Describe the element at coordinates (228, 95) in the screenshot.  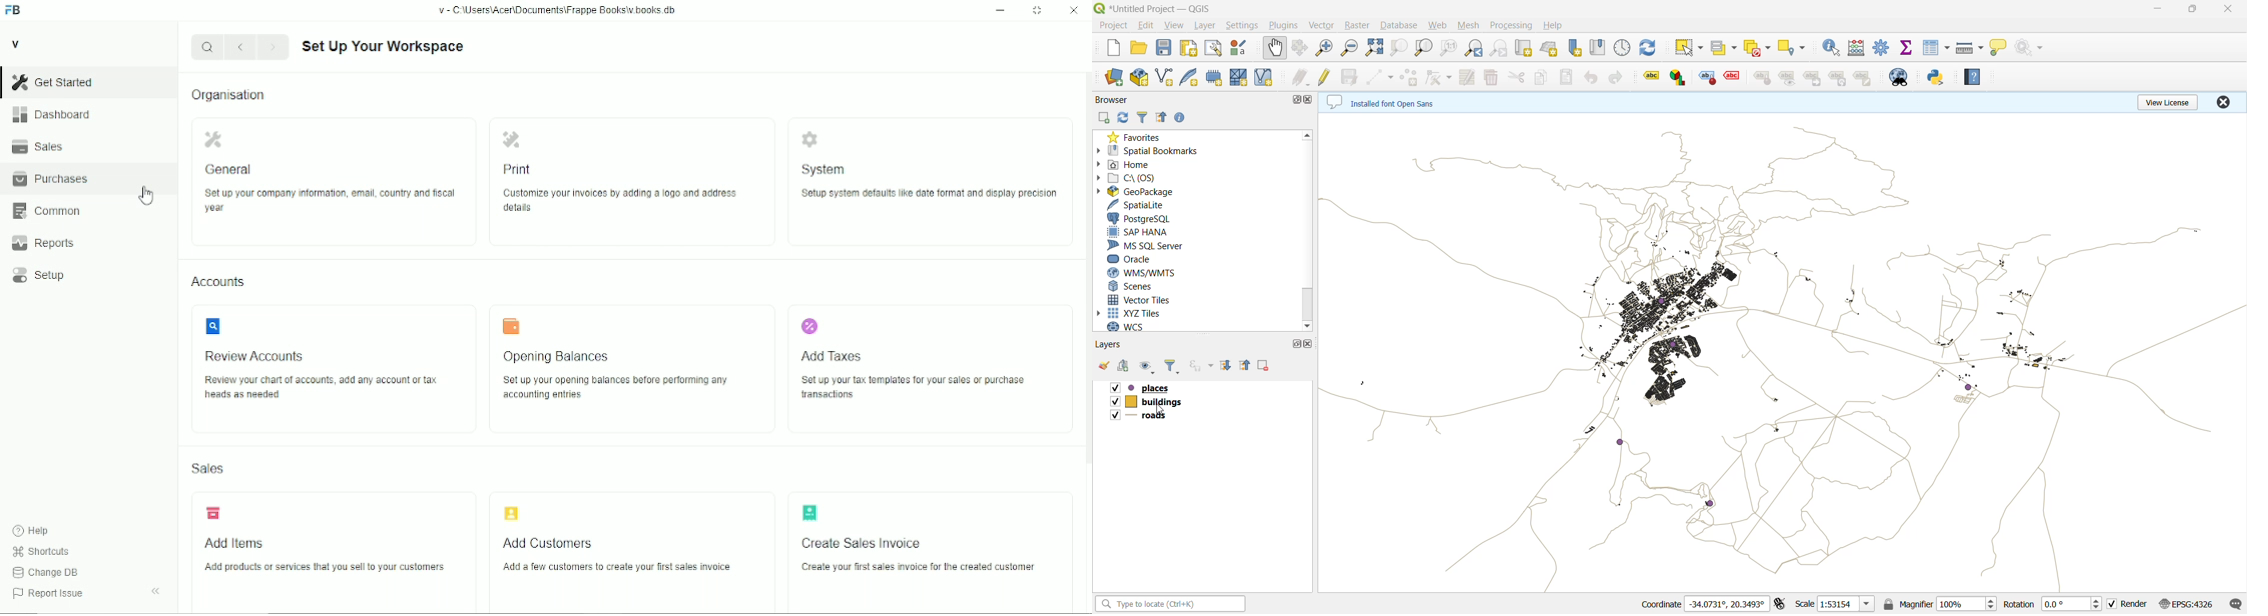
I see `Organisation` at that location.